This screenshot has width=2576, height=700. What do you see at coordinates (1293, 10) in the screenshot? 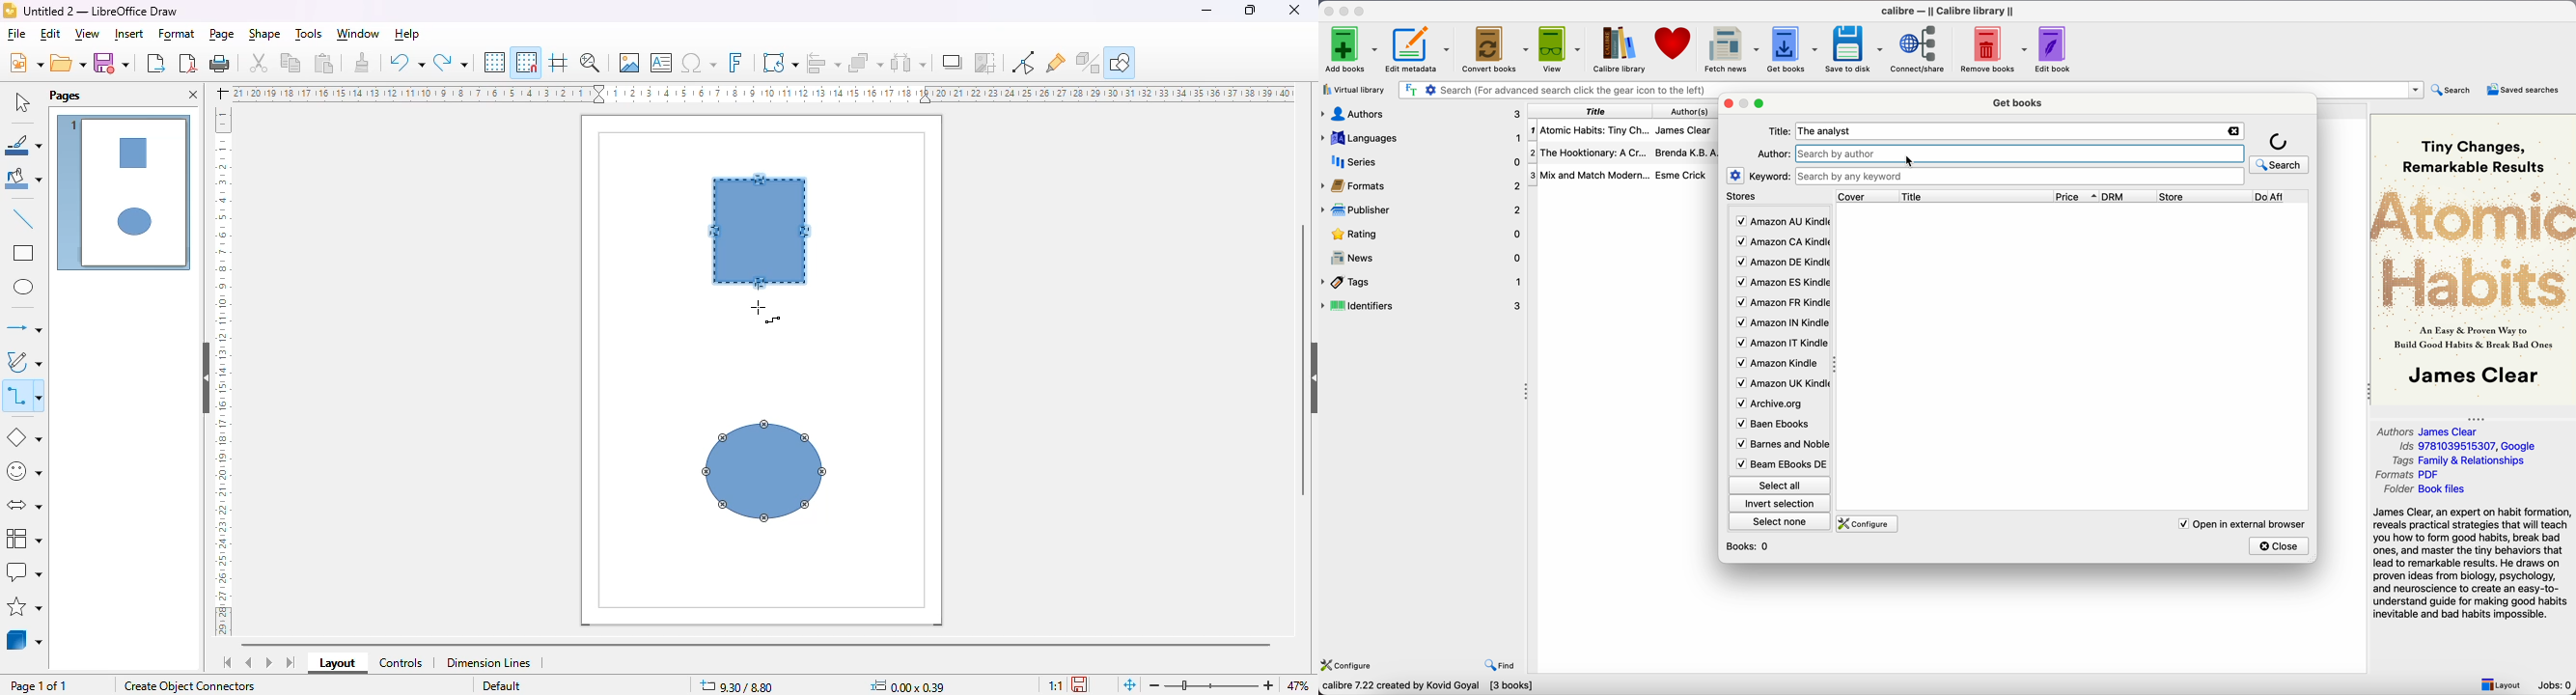
I see `close` at bounding box center [1293, 10].